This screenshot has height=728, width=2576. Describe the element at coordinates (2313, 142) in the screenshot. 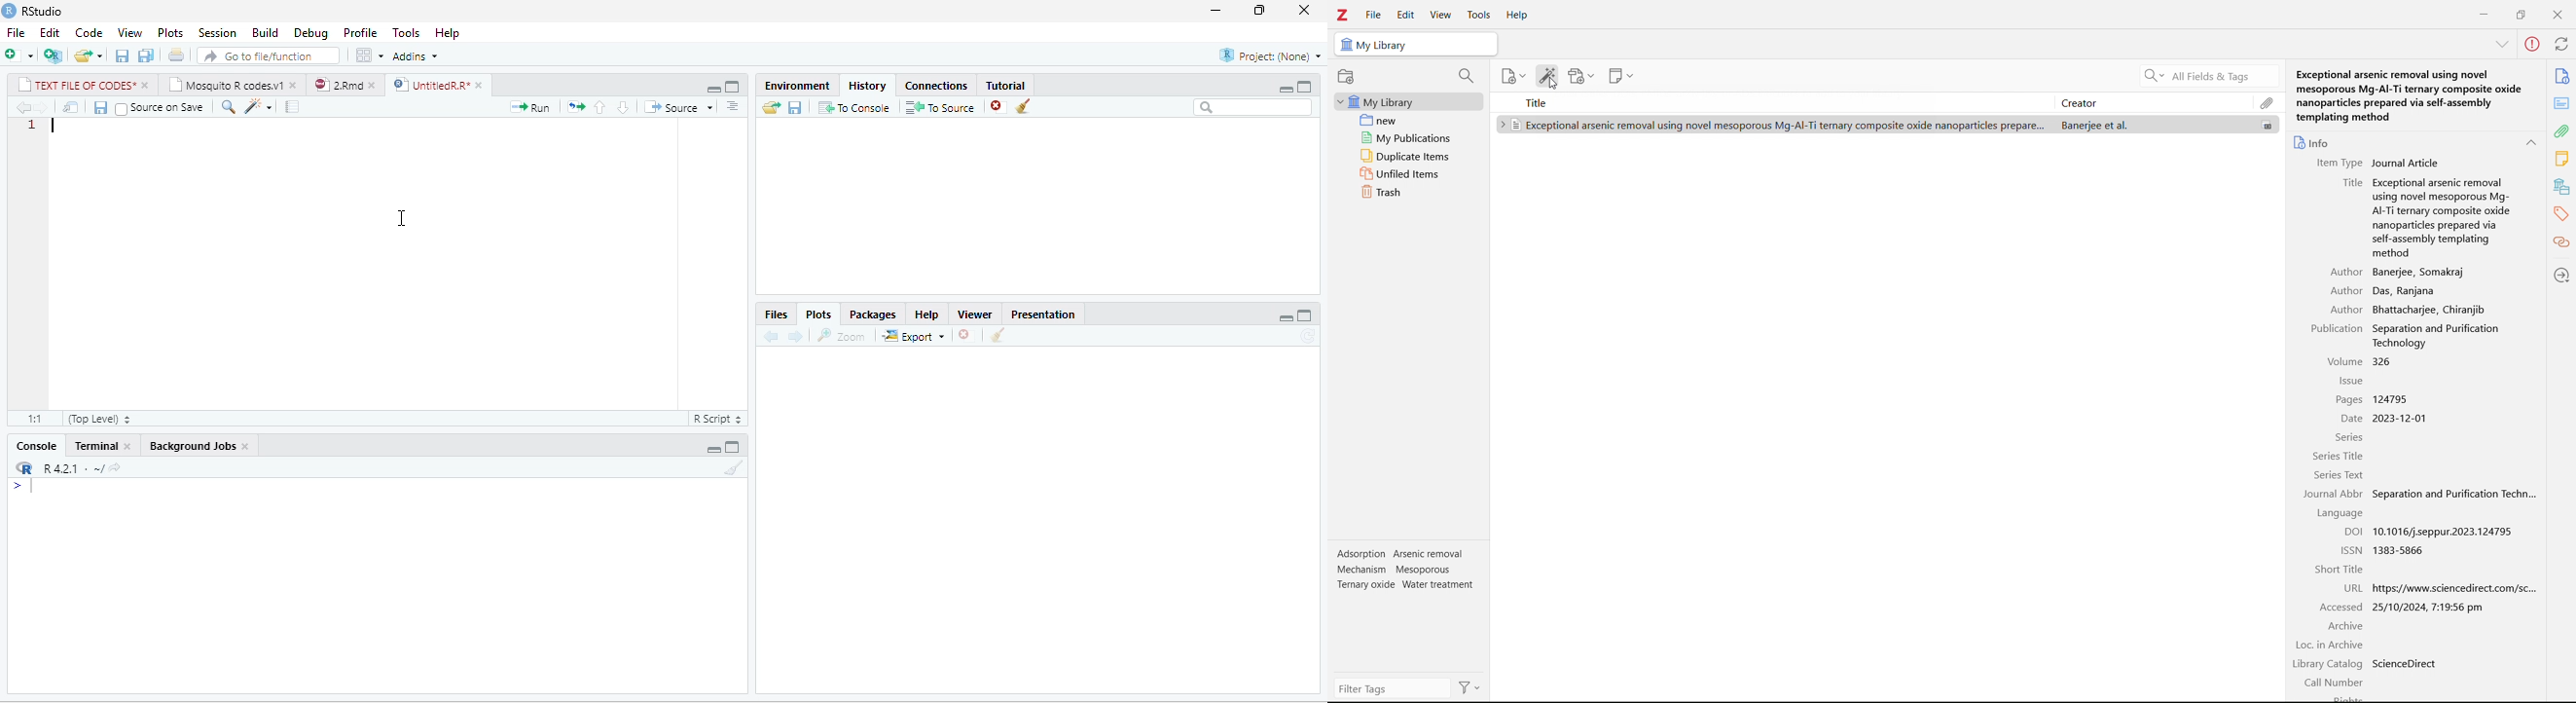

I see `info` at that location.